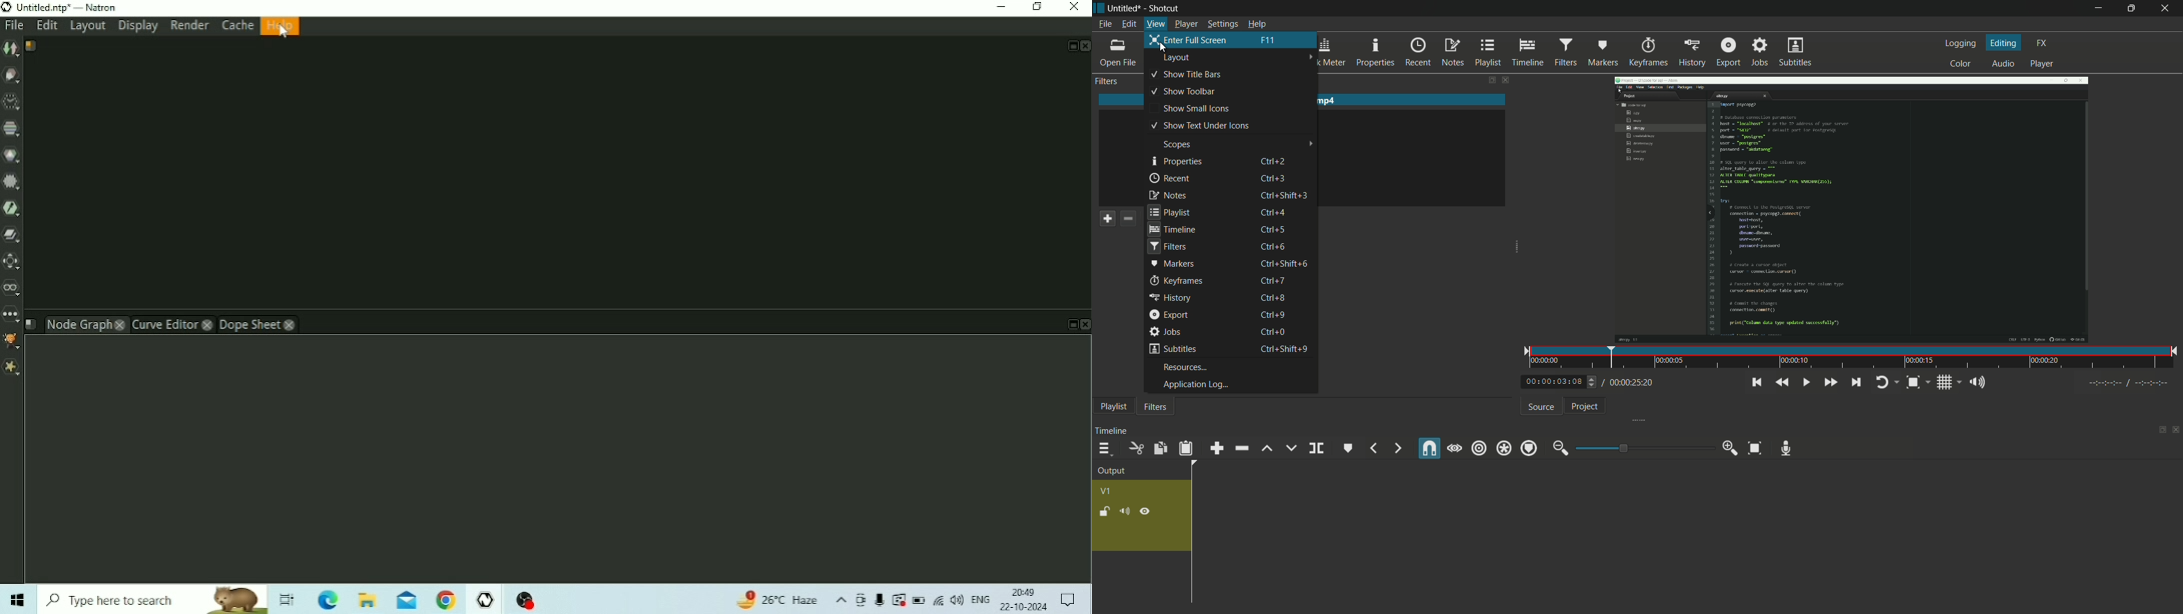 The height and width of the screenshot is (616, 2184). I want to click on timeline menu, so click(1103, 449).